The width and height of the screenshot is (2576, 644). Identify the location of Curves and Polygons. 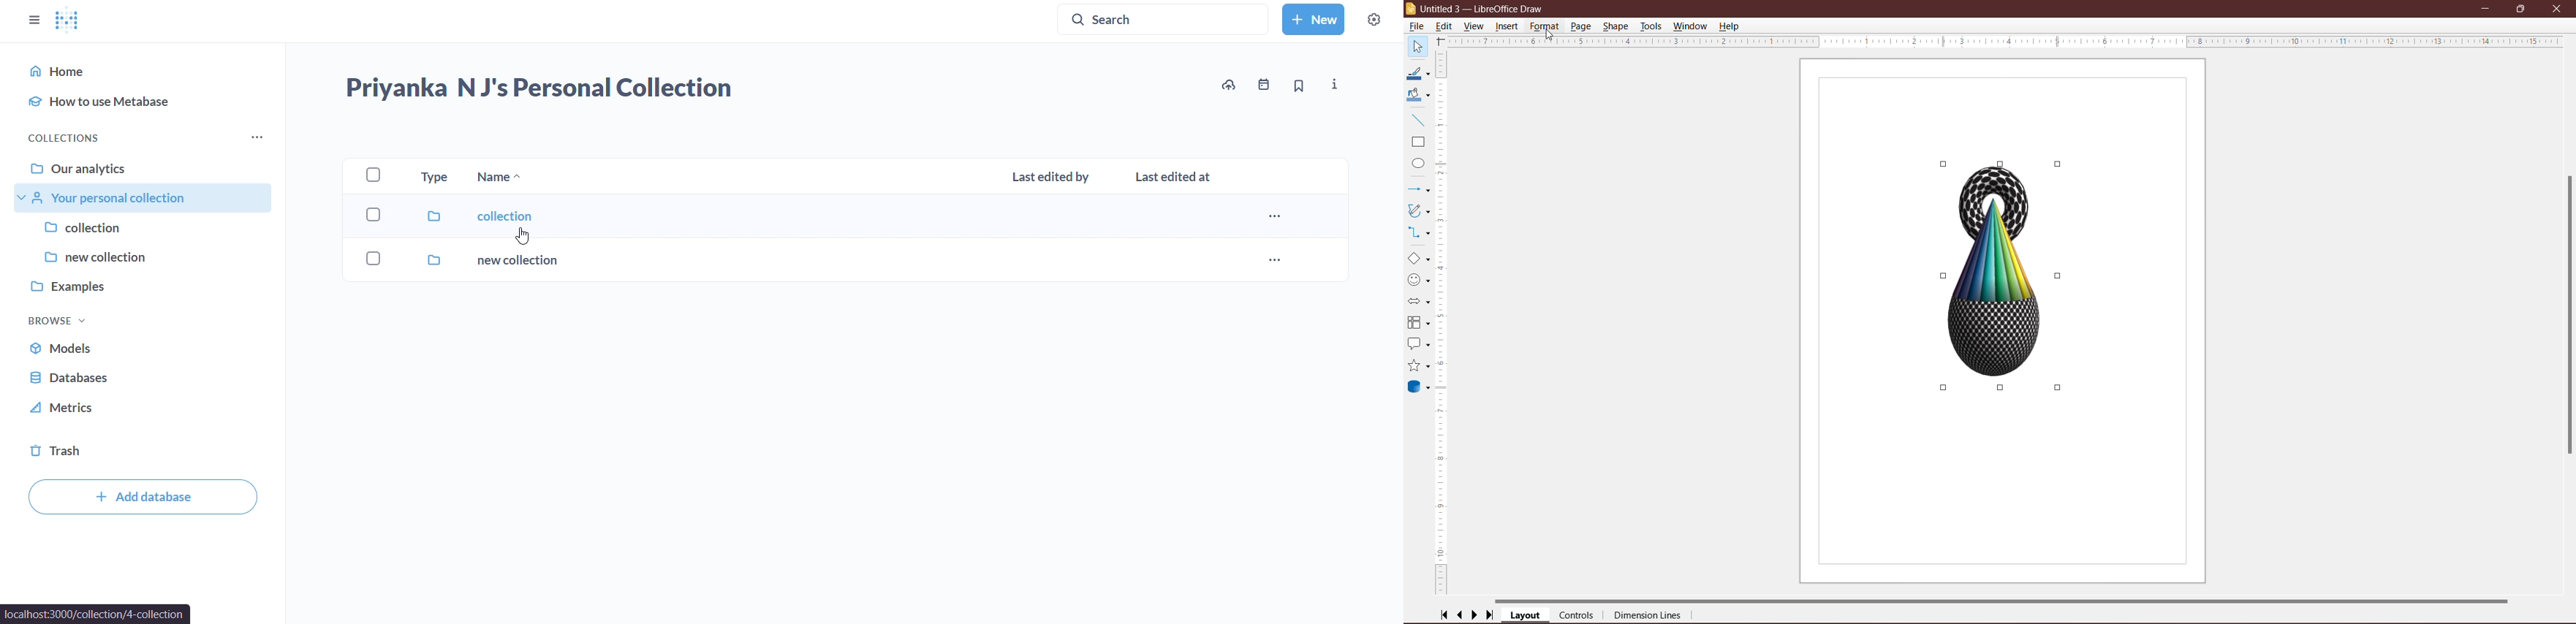
(1419, 211).